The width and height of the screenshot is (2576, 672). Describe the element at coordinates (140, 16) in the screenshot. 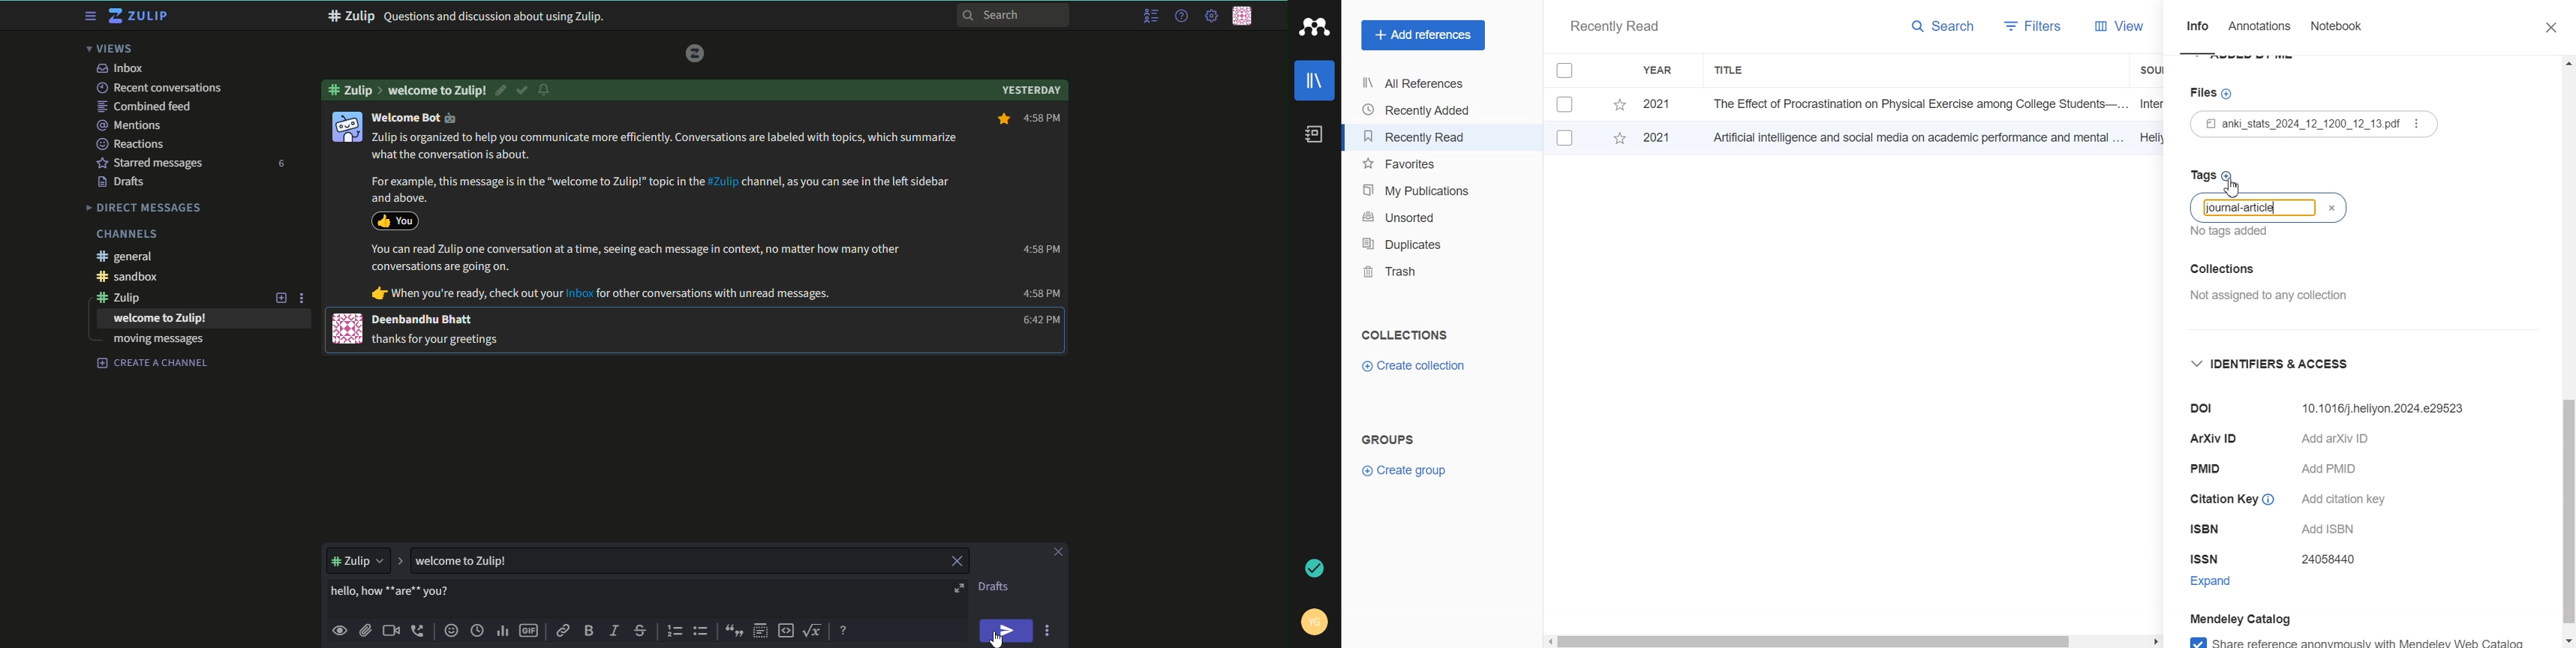

I see `title and logo` at that location.